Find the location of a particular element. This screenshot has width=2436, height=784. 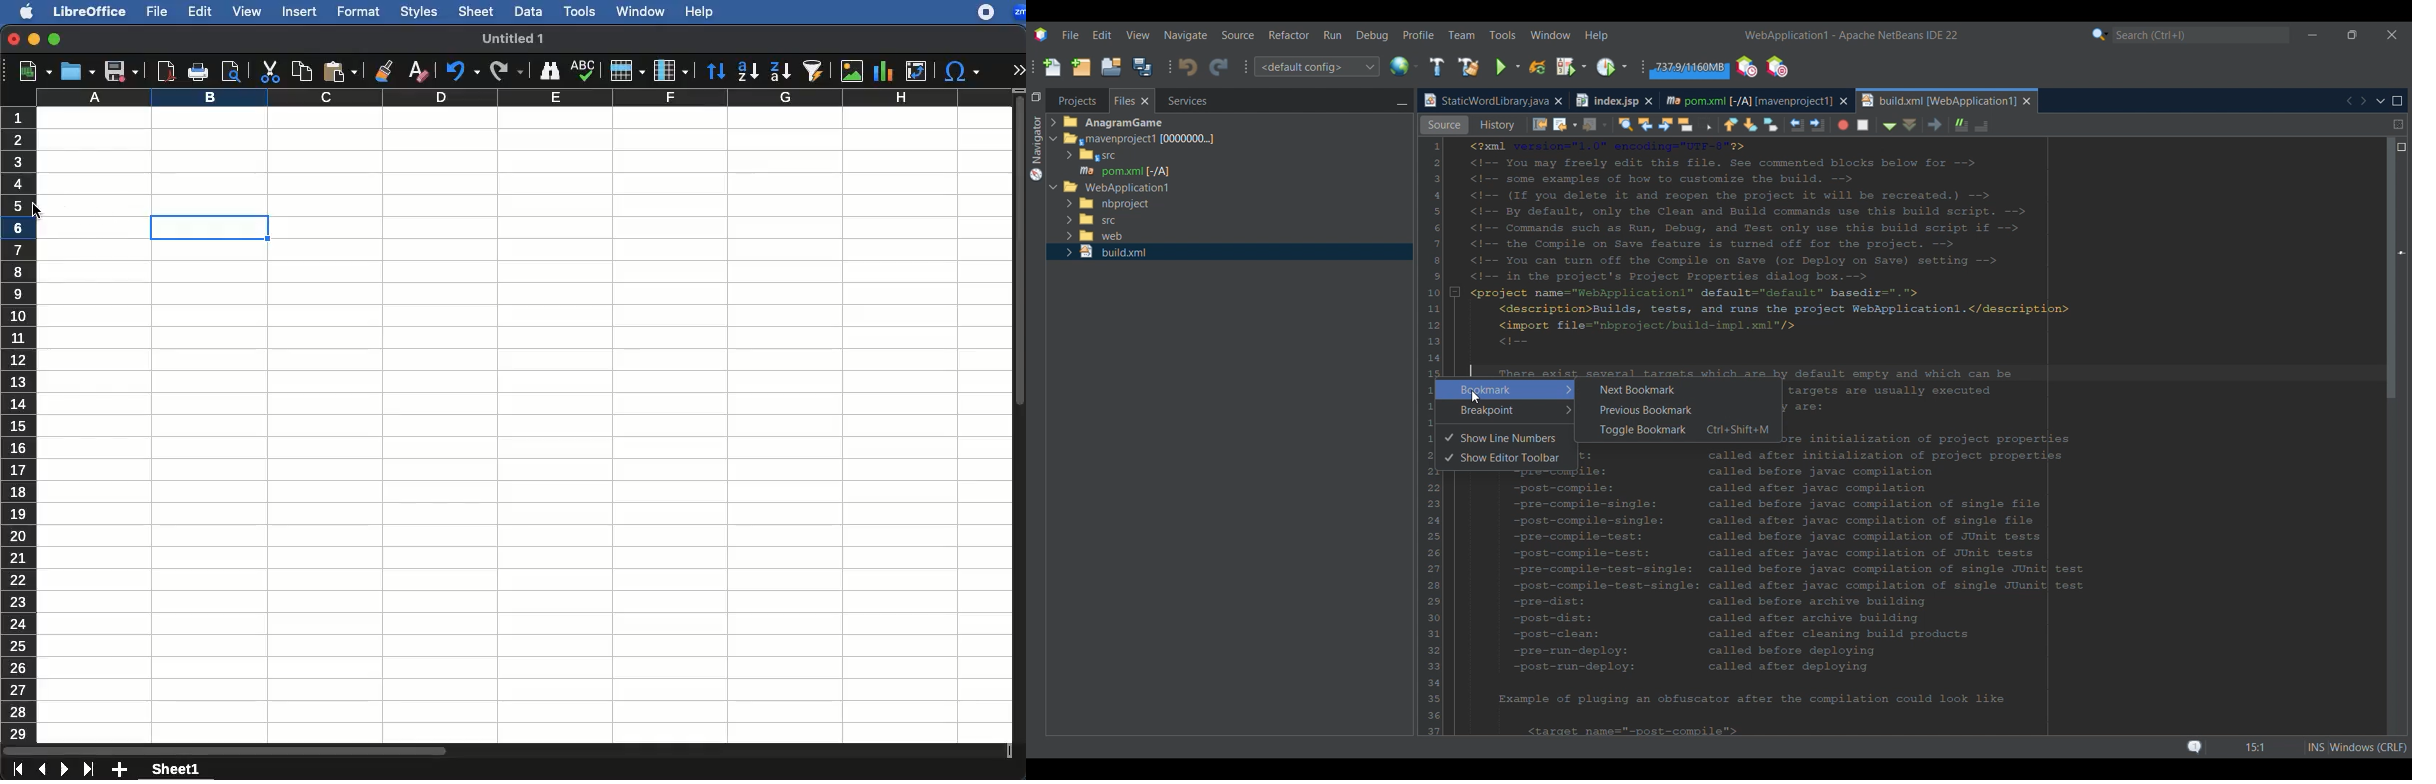

Toggle rectangular selection is located at coordinates (1838, 126).